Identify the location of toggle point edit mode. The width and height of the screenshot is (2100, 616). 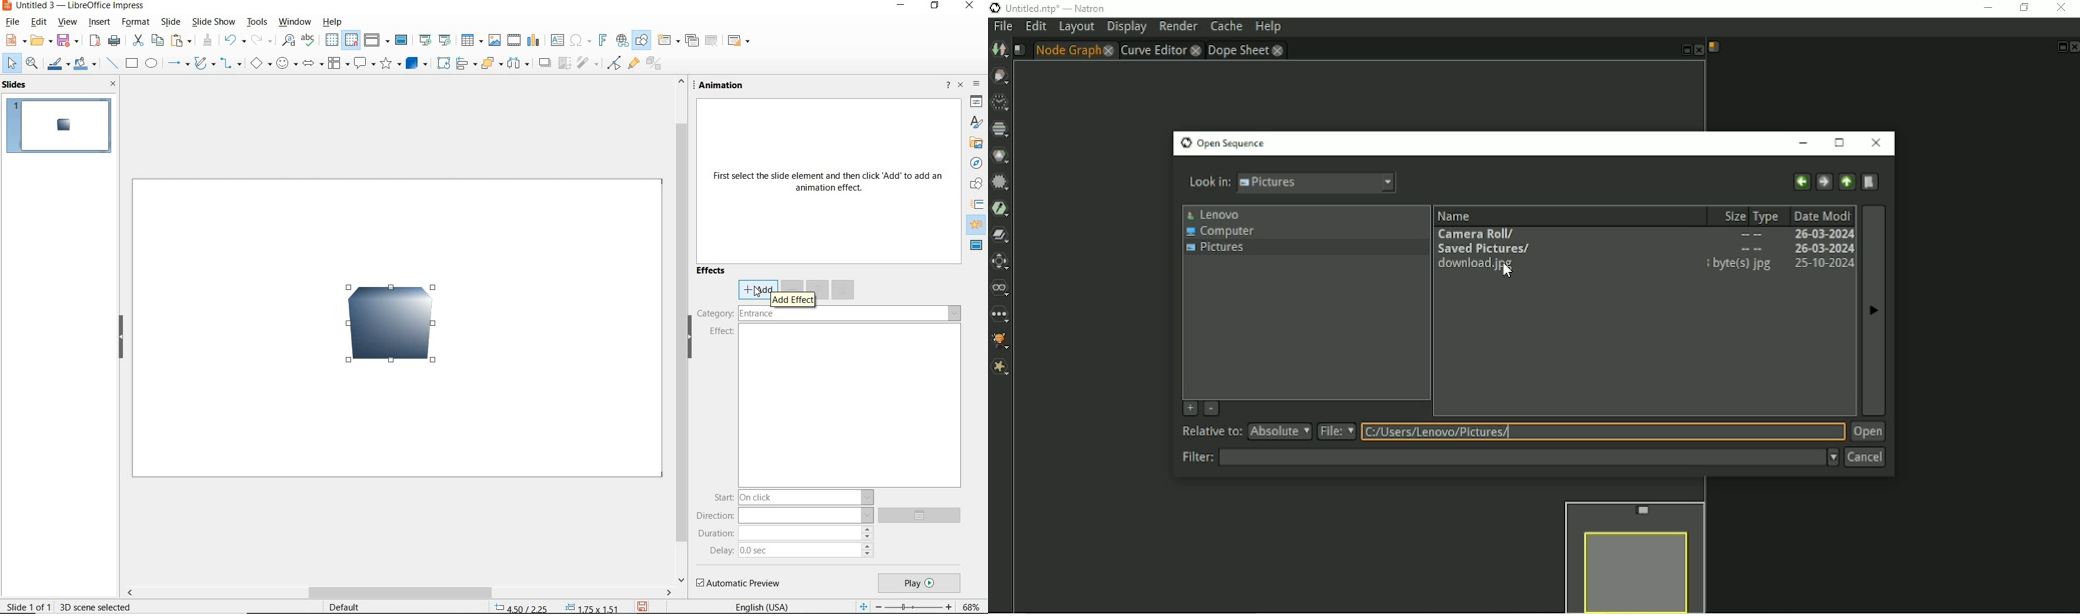
(615, 62).